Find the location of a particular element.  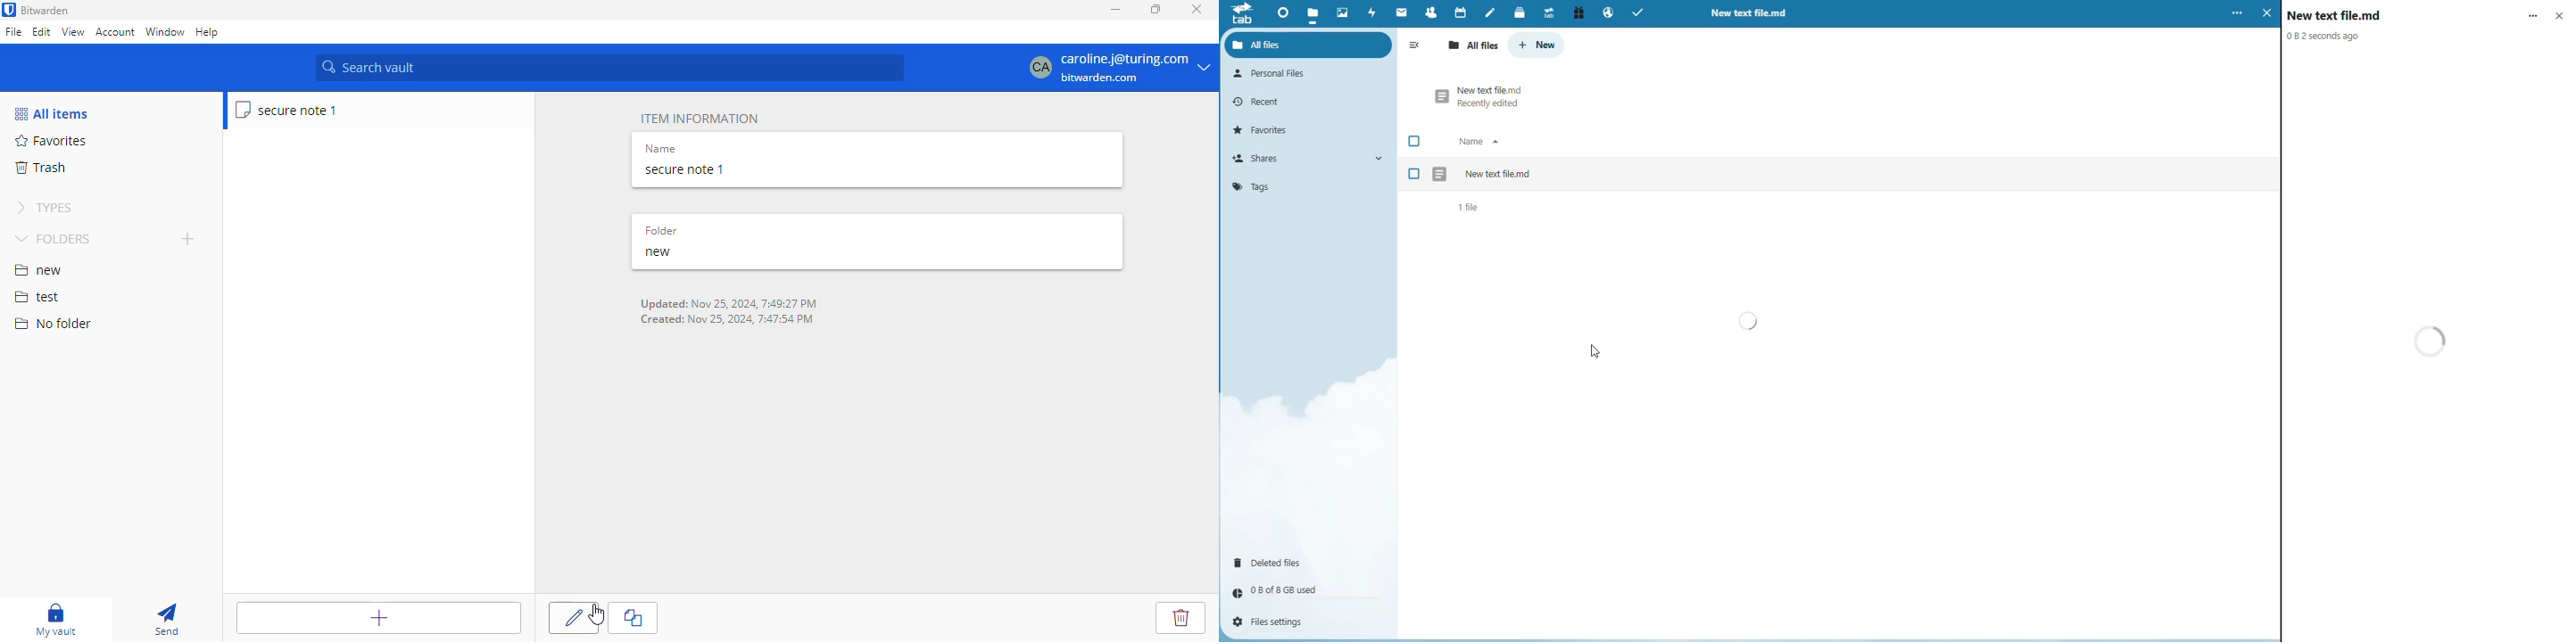

my vault is located at coordinates (55, 620).